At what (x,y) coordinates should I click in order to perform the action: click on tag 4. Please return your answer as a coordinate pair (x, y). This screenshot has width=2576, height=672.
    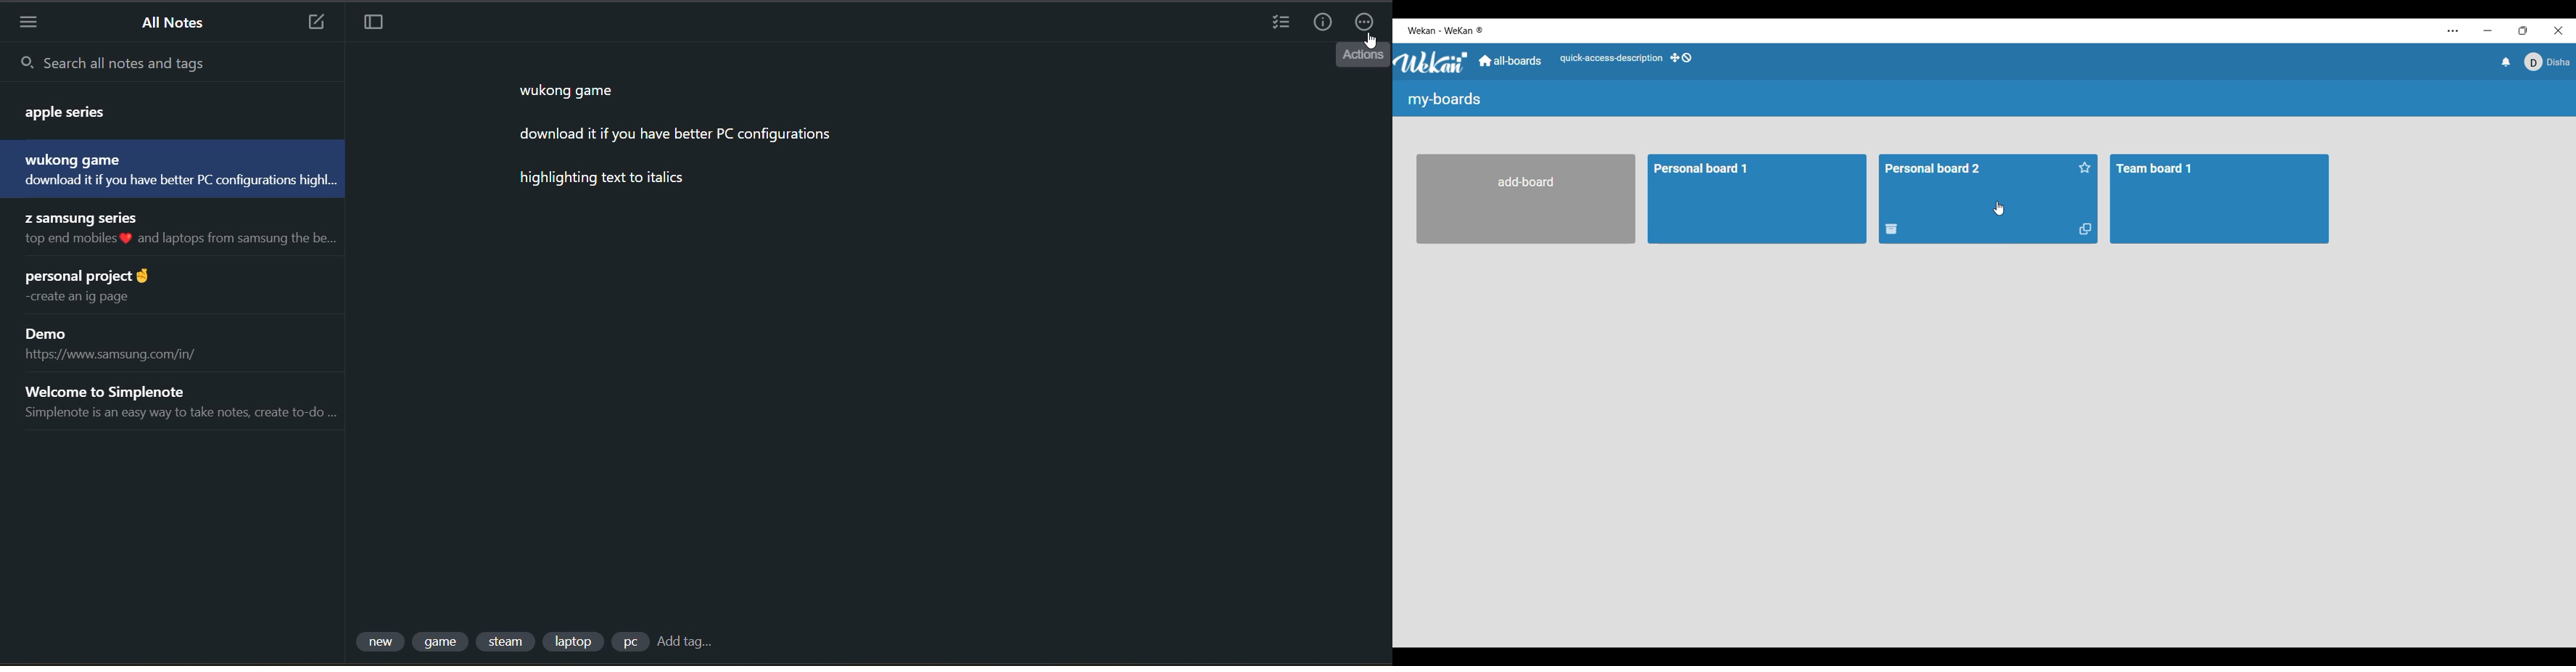
    Looking at the image, I should click on (572, 641).